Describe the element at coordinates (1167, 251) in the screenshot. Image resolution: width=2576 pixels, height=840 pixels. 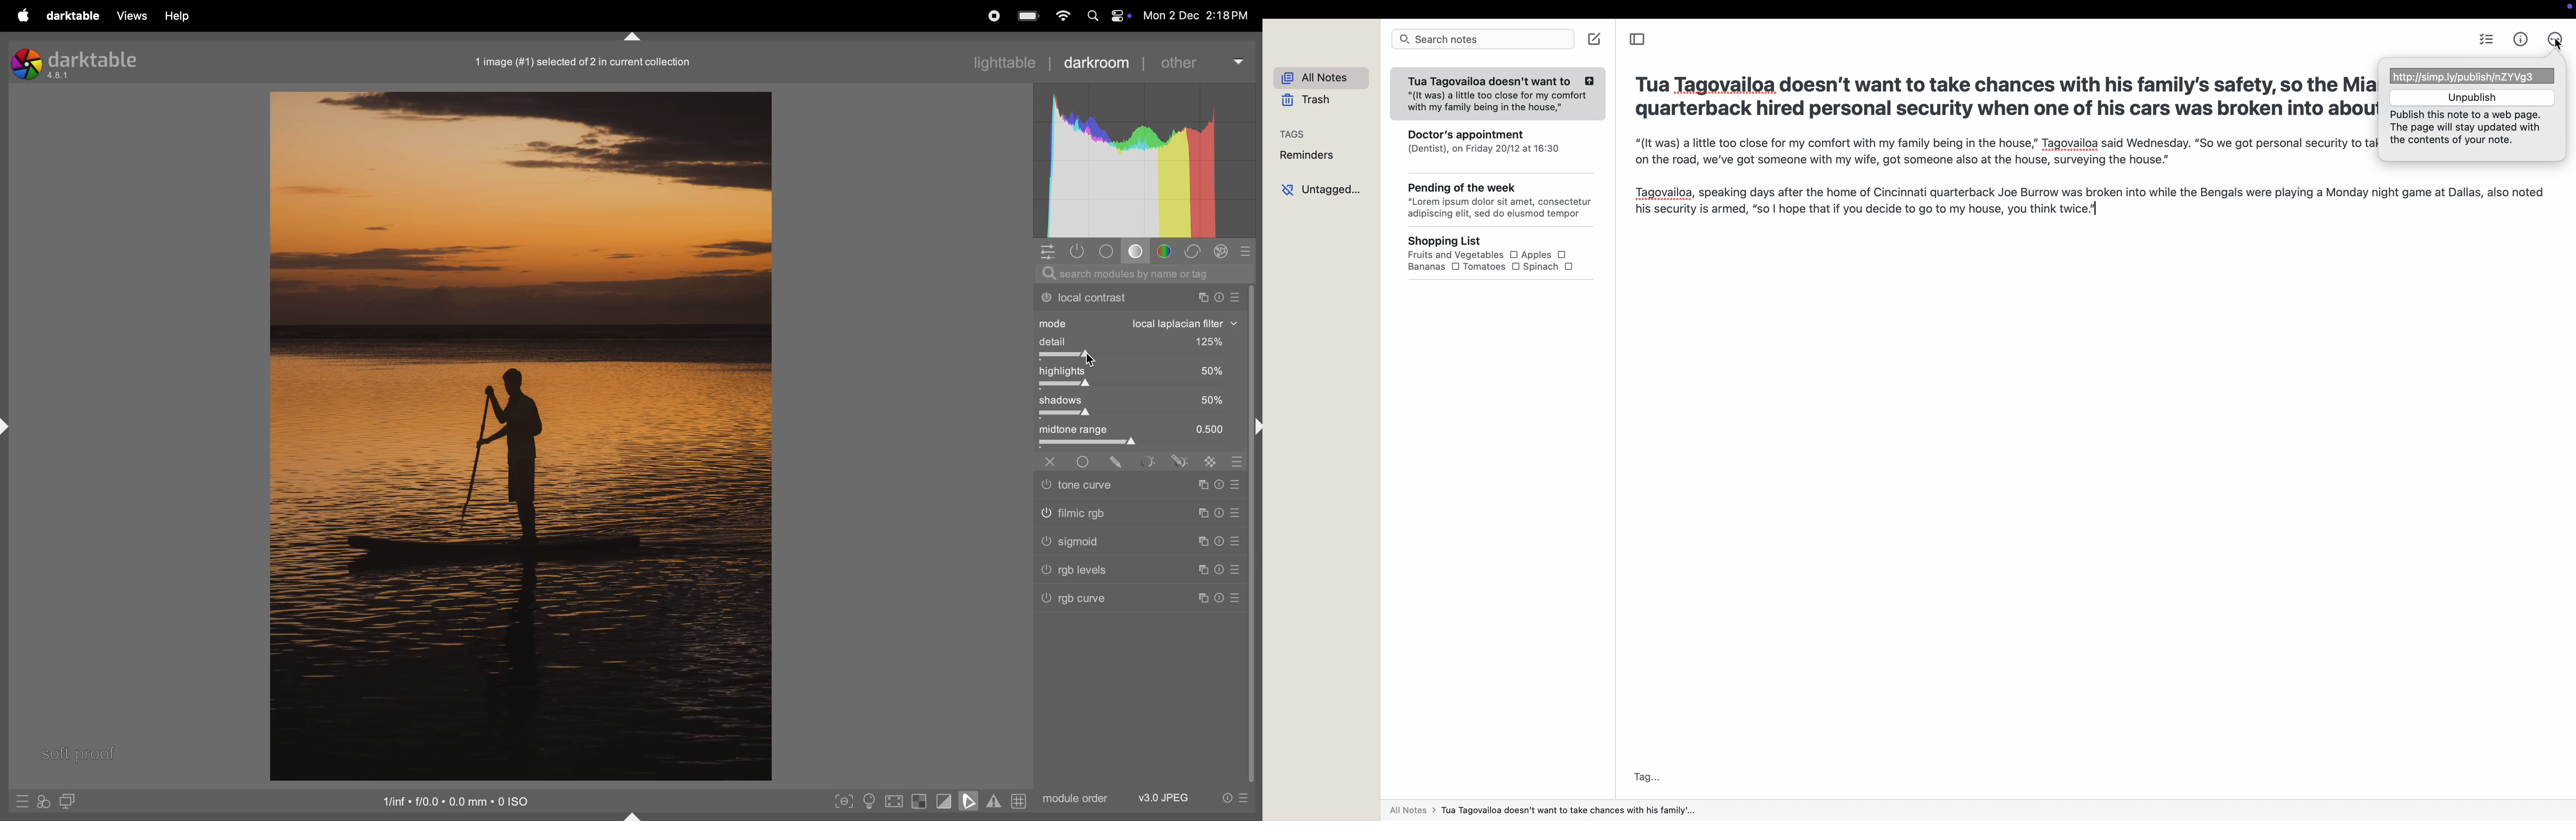
I see `color` at that location.